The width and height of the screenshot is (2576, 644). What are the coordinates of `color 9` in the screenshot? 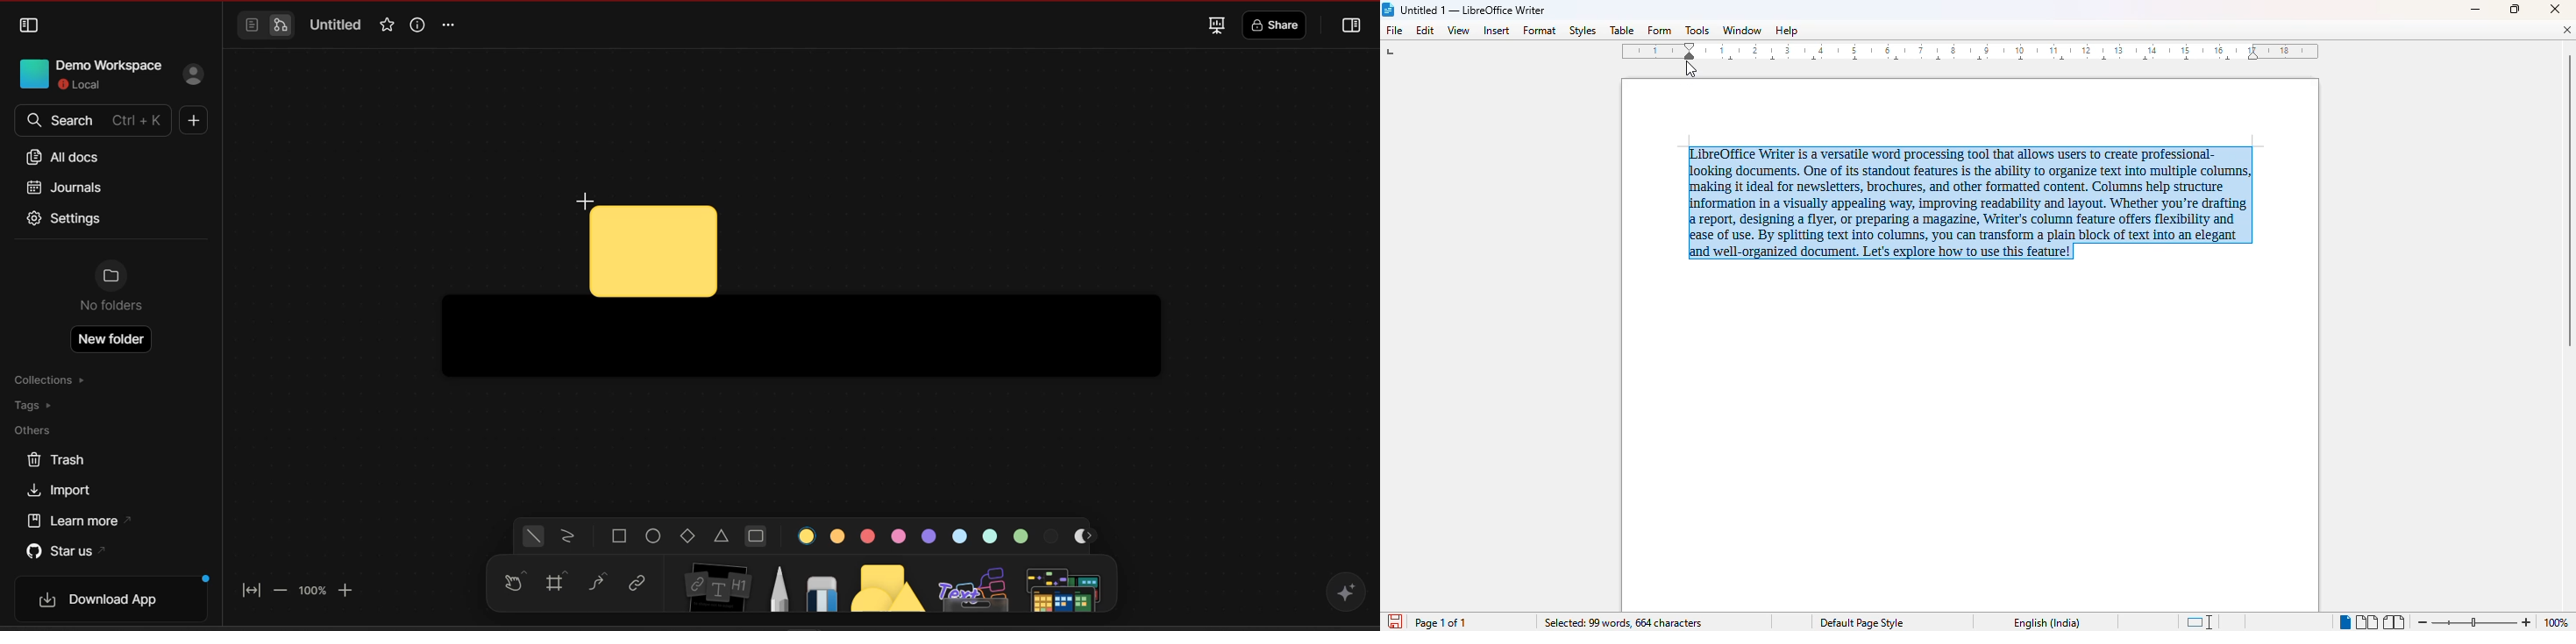 It's located at (1053, 535).